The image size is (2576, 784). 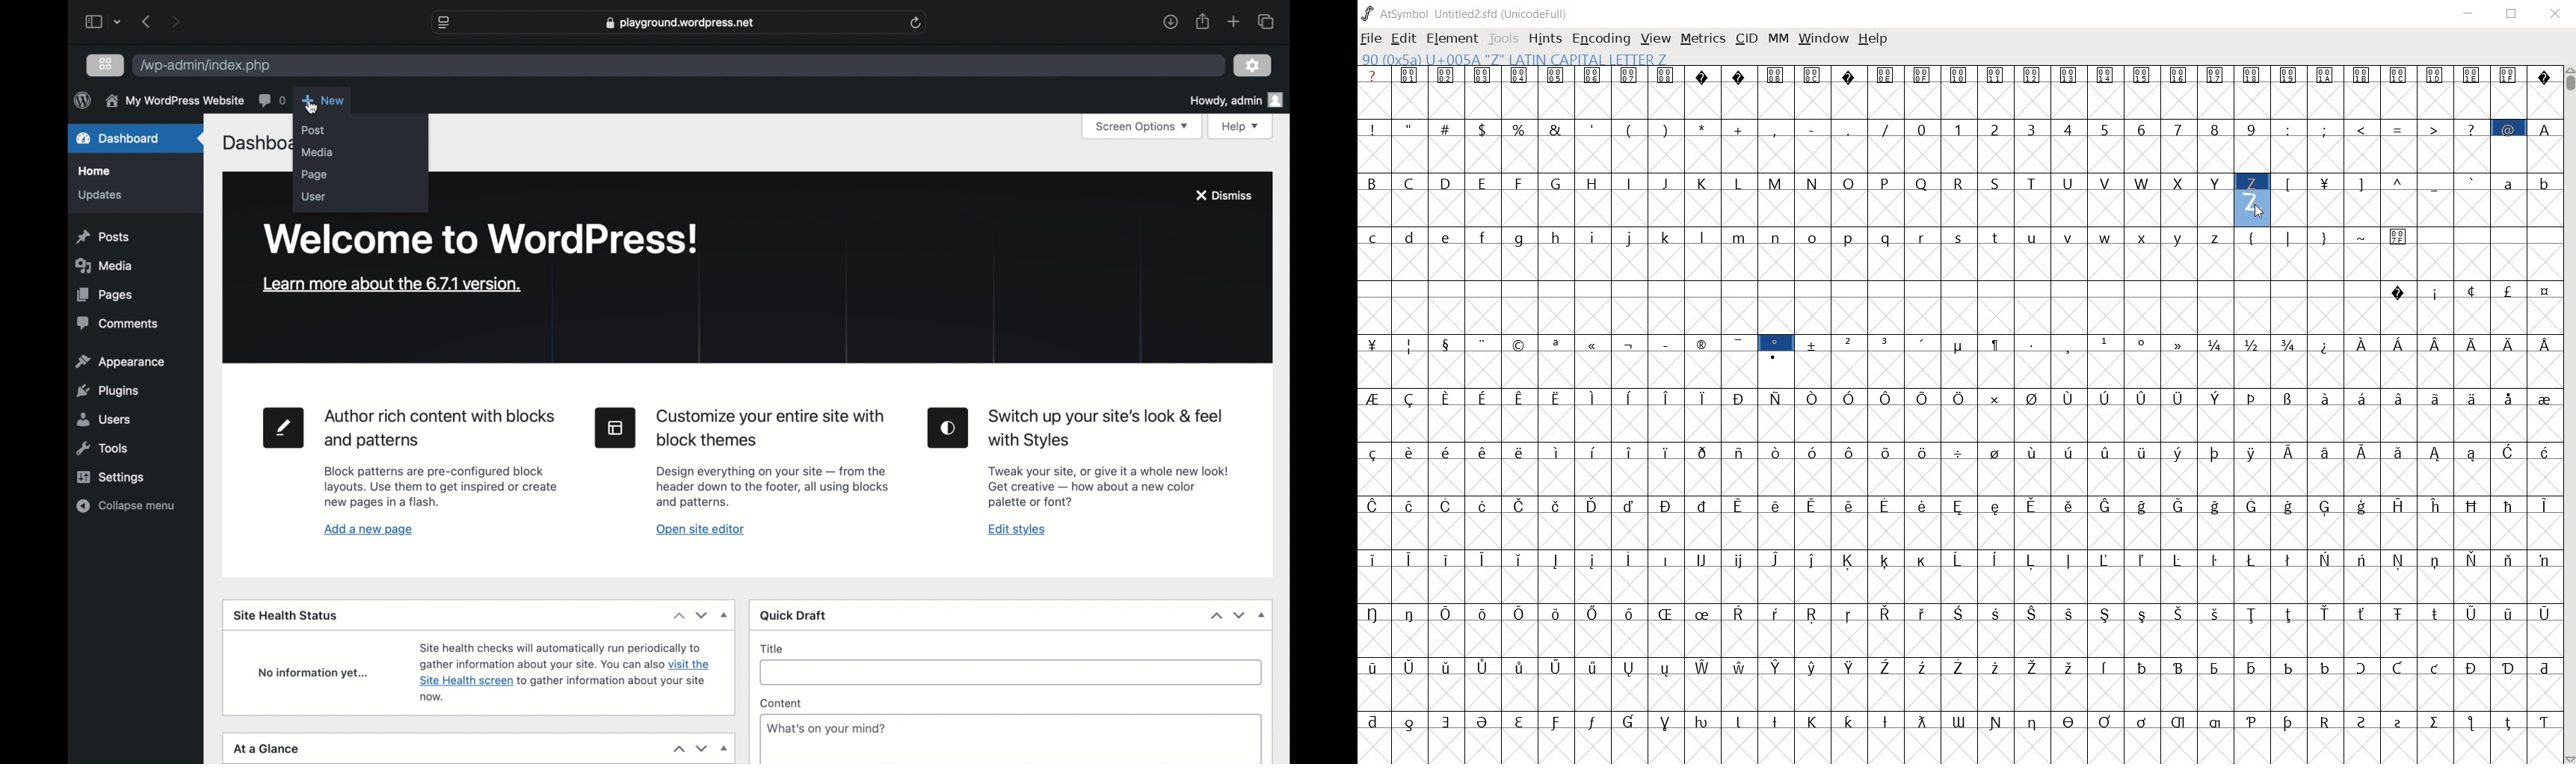 I want to click on users, so click(x=105, y=419).